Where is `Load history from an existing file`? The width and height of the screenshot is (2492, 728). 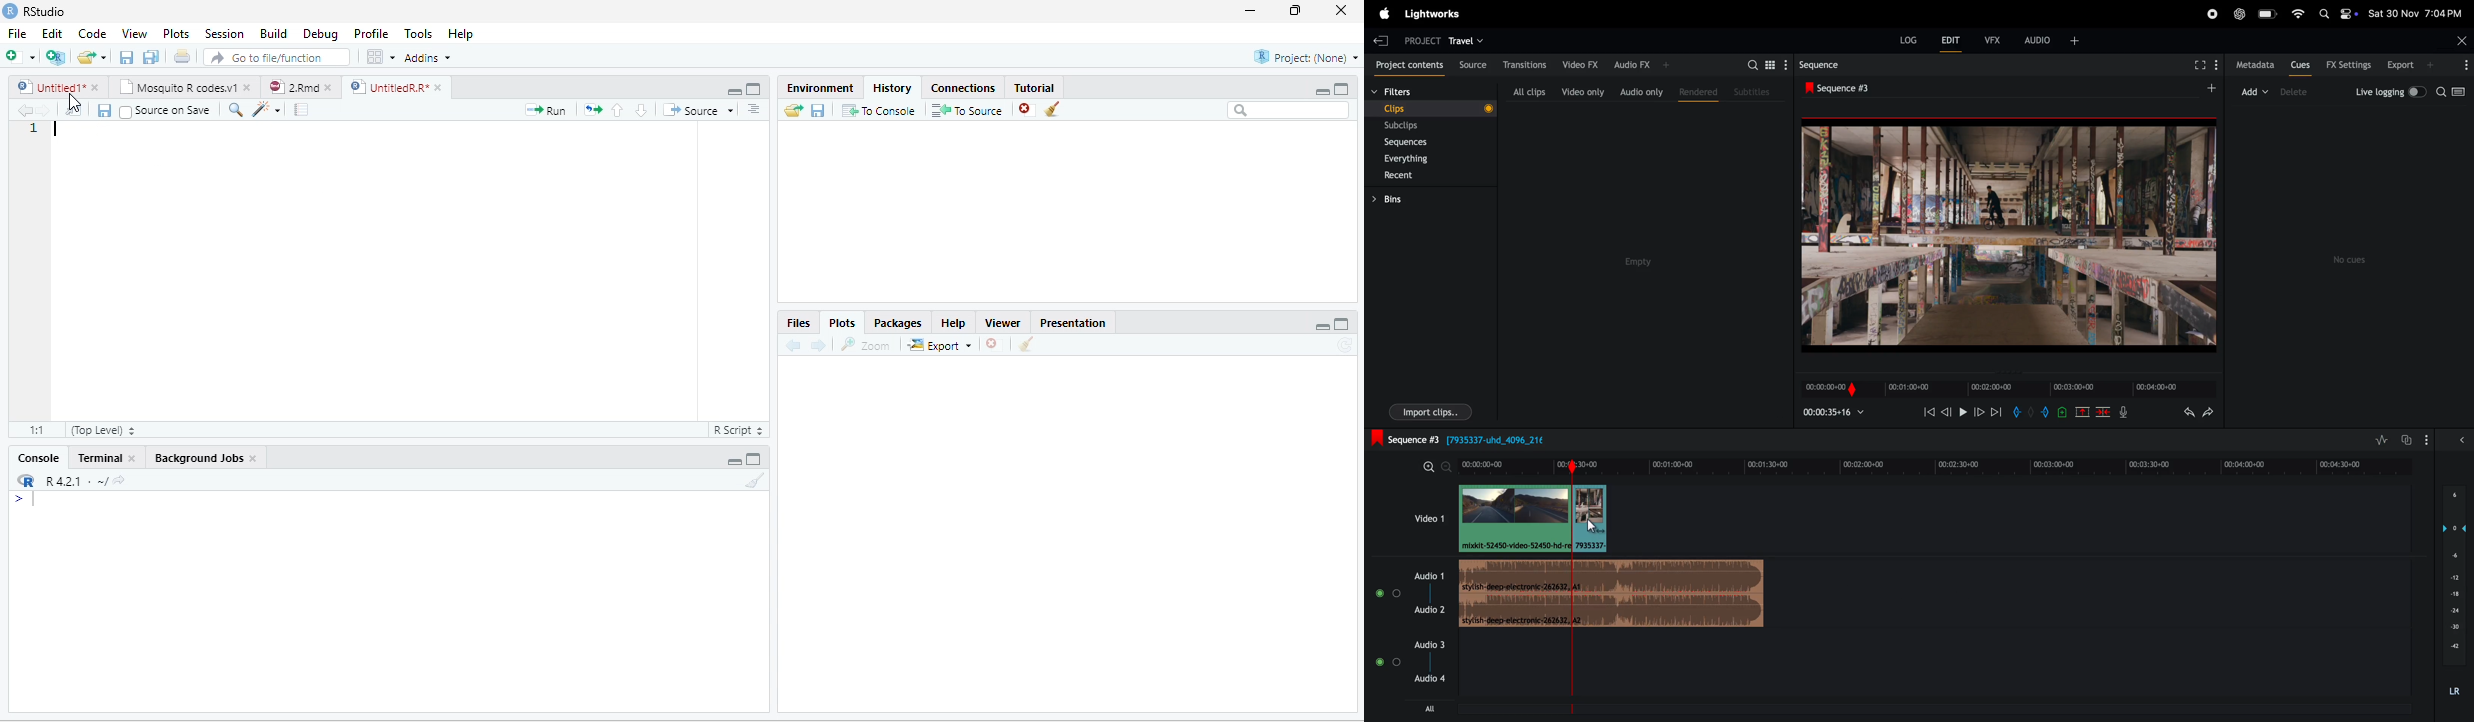
Load history from an existing file is located at coordinates (792, 111).